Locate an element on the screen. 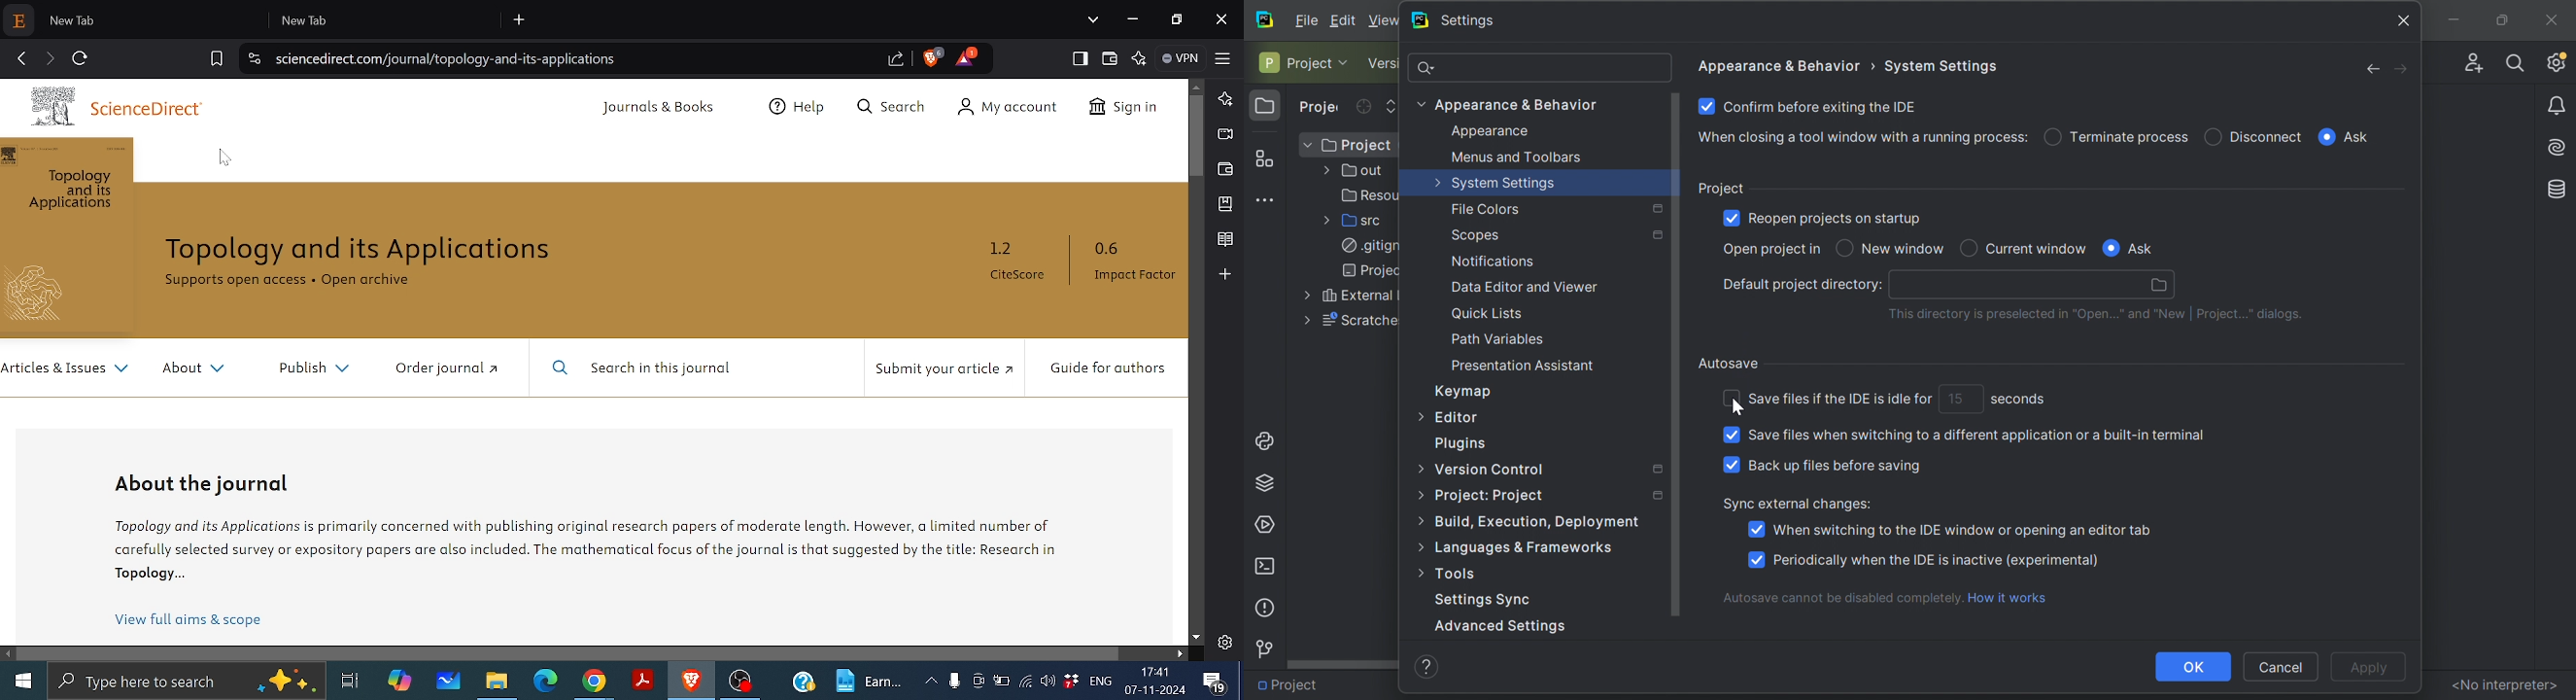  Notifications is located at coordinates (1492, 261).